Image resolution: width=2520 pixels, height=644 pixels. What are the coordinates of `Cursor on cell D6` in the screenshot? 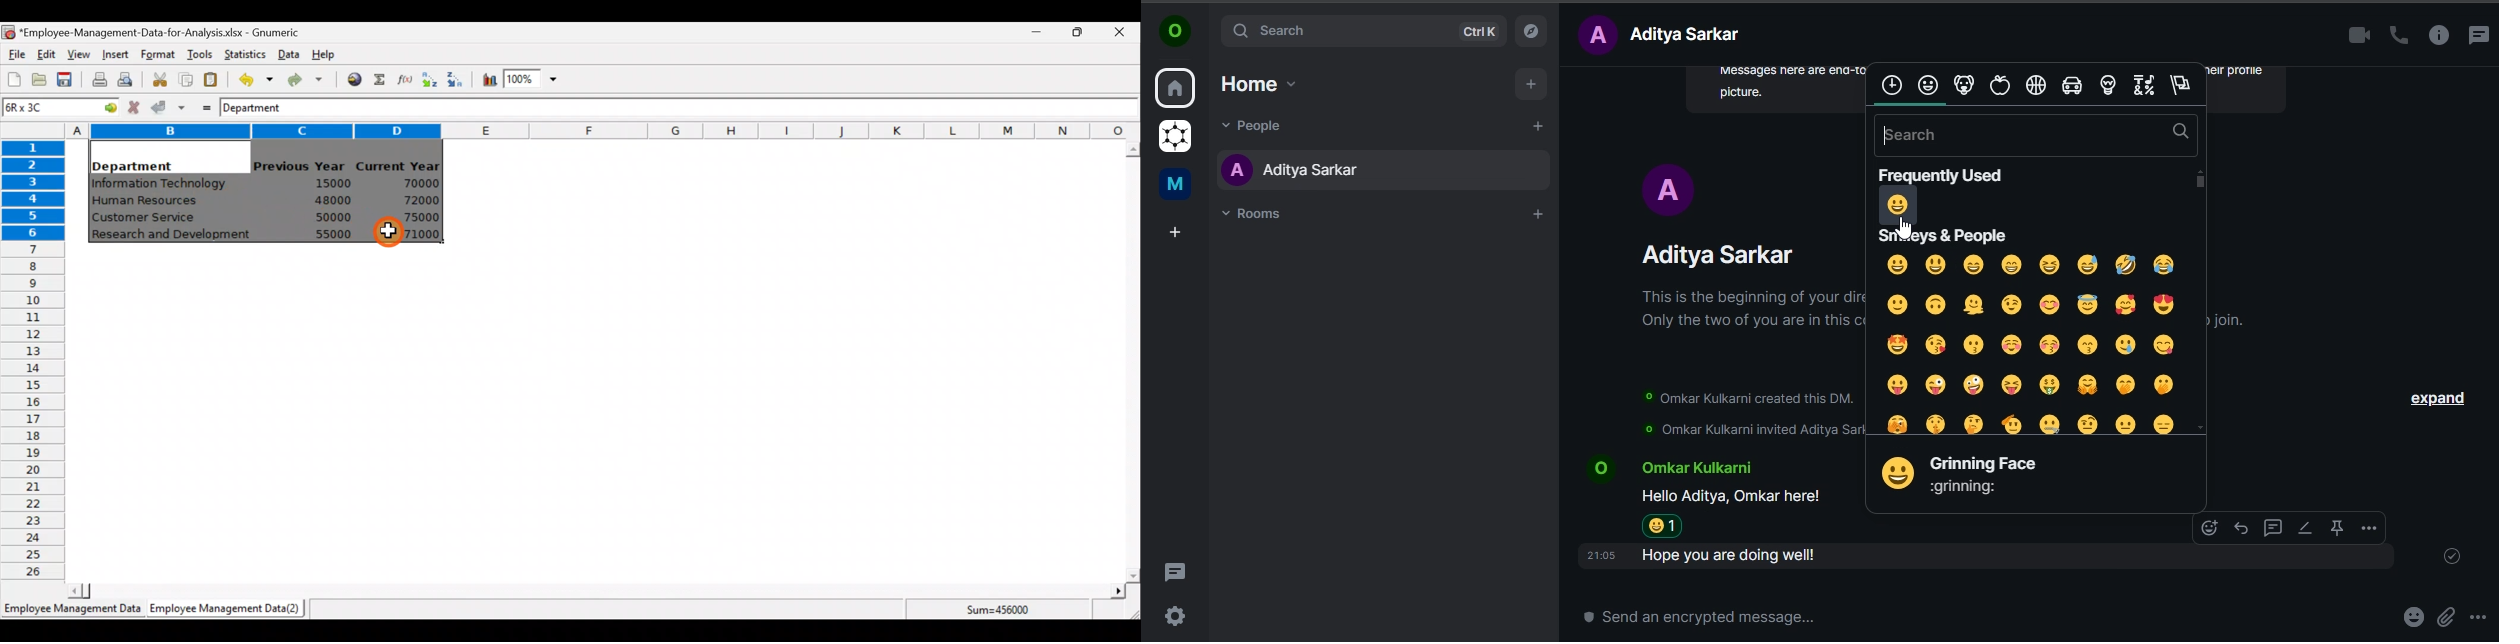 It's located at (390, 234).